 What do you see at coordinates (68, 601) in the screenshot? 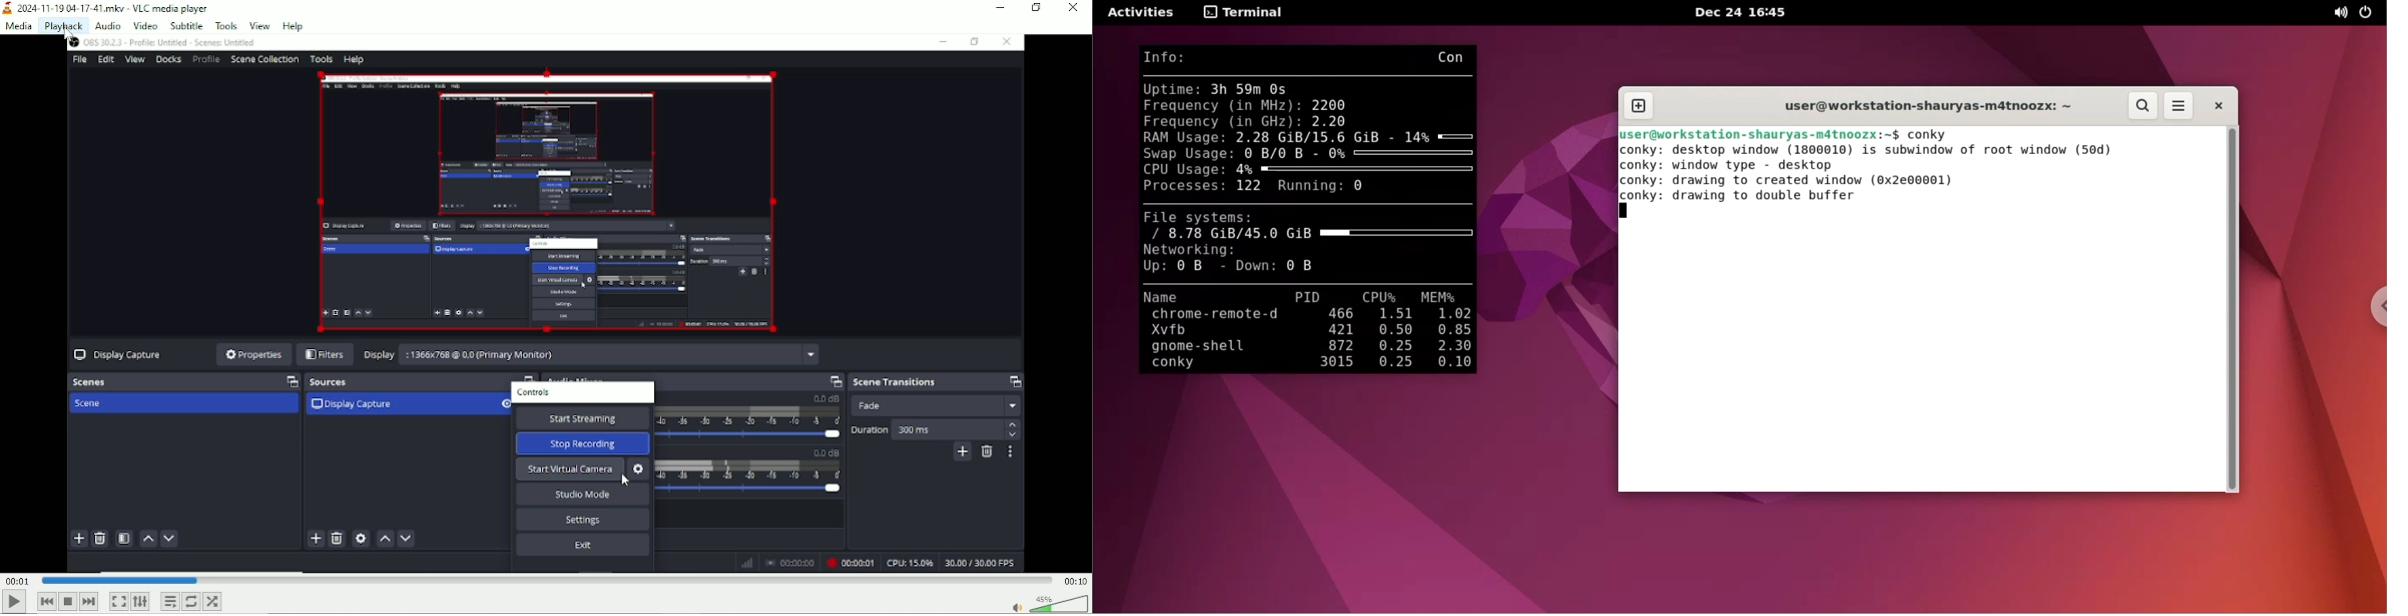
I see `Stop playback` at bounding box center [68, 601].